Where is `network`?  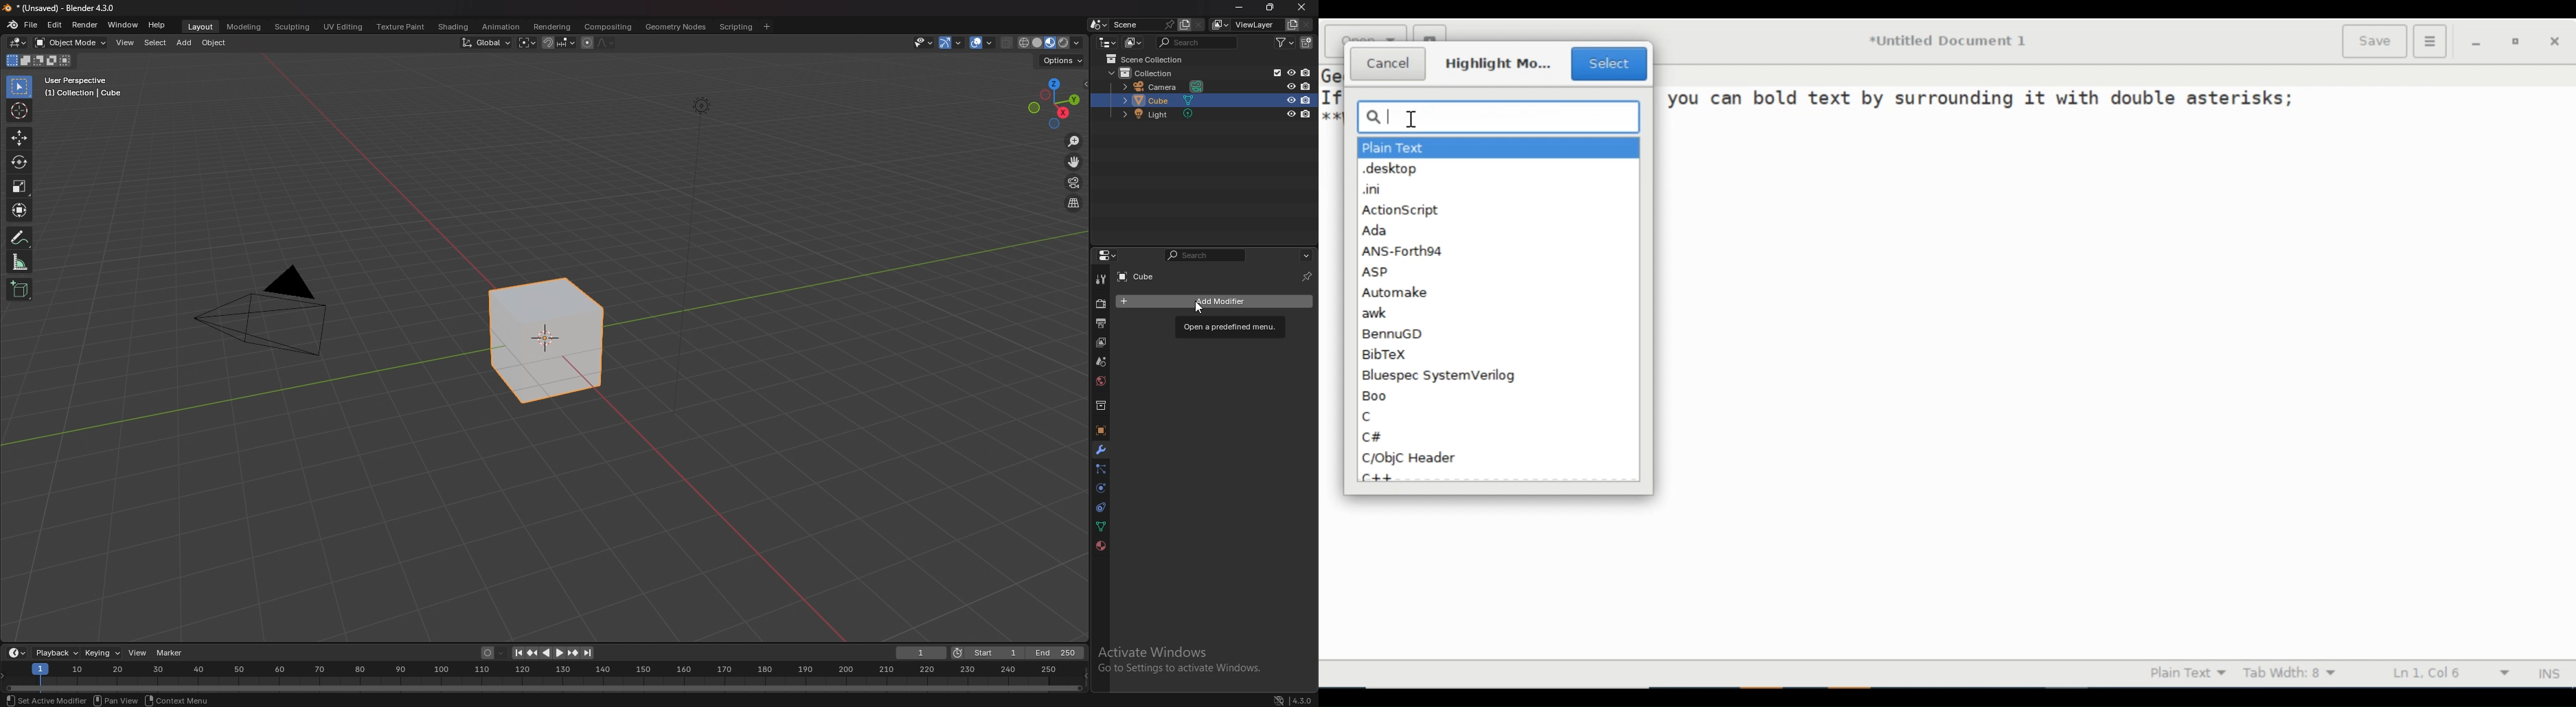
network is located at coordinates (1275, 699).